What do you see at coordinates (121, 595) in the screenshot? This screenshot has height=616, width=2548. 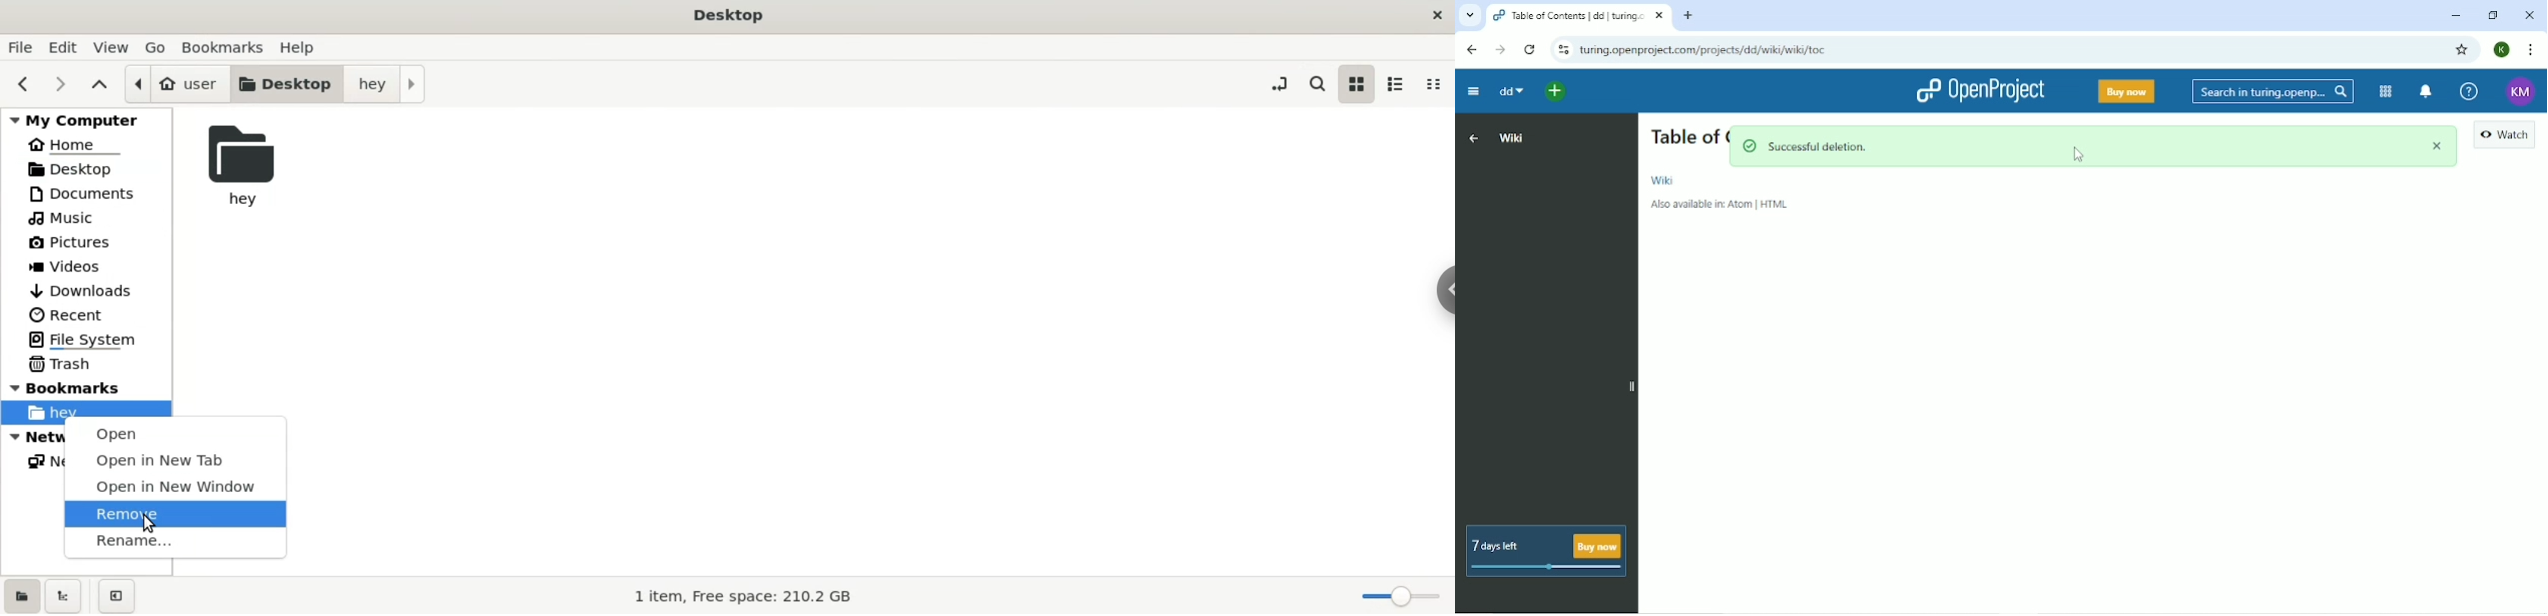 I see `close sidebars` at bounding box center [121, 595].